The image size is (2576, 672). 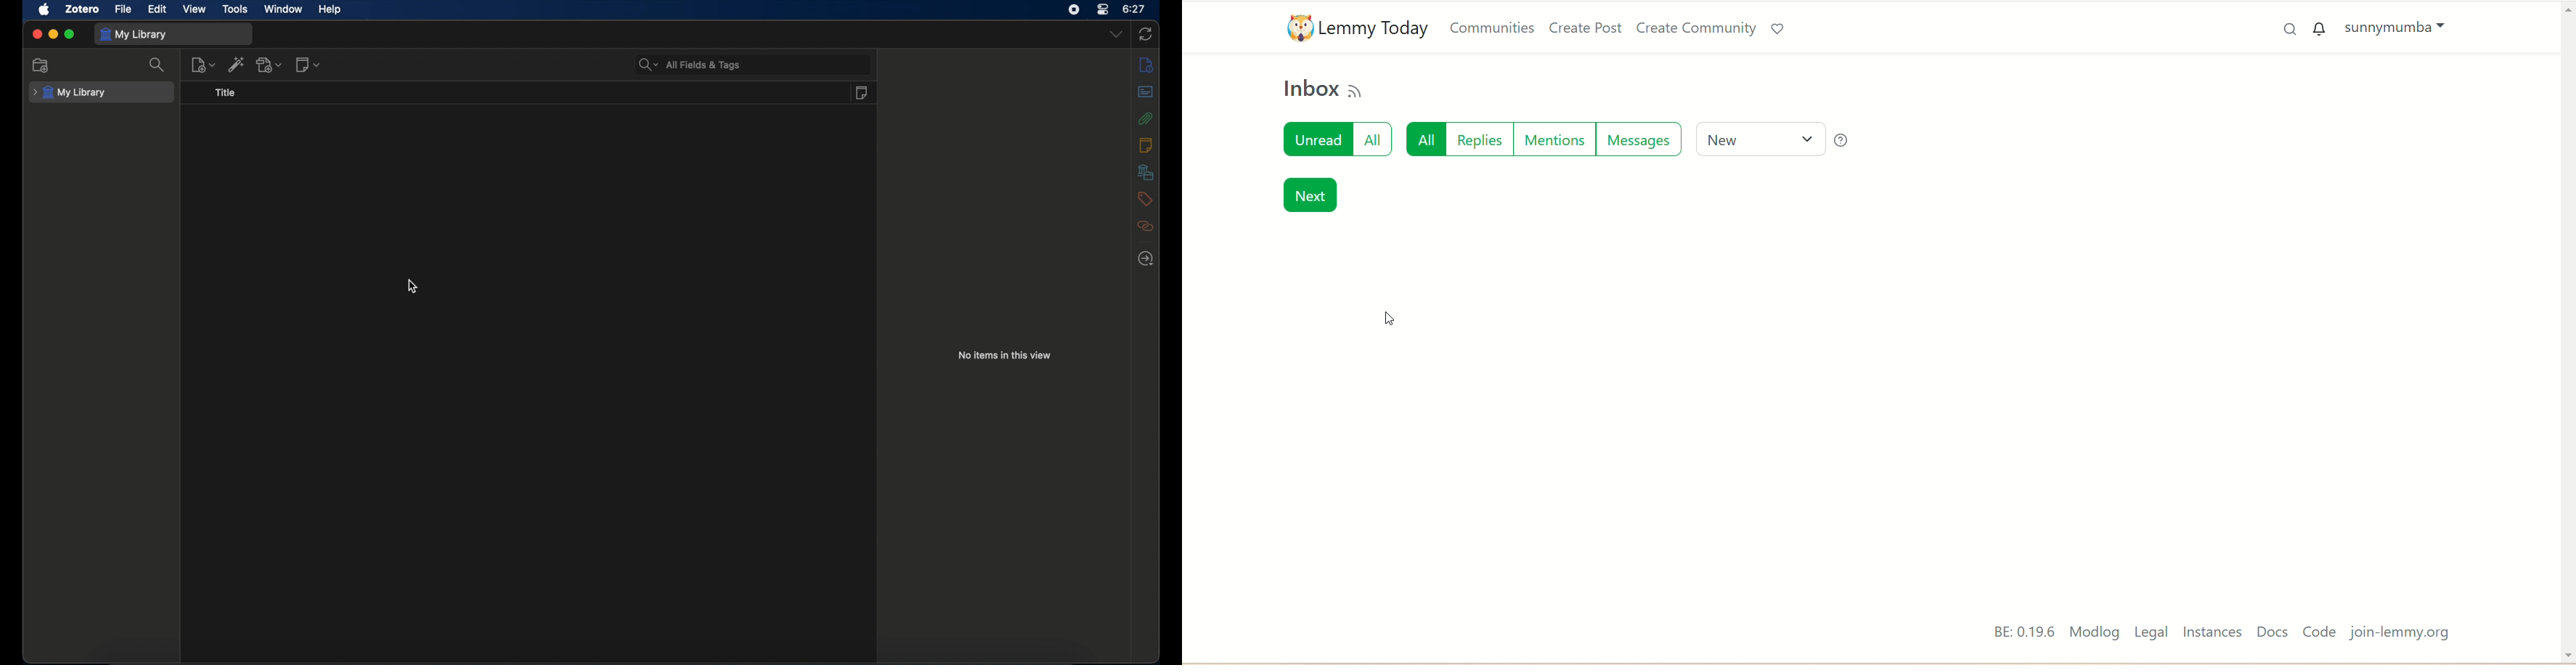 I want to click on sunnymumba(account), so click(x=2399, y=30).